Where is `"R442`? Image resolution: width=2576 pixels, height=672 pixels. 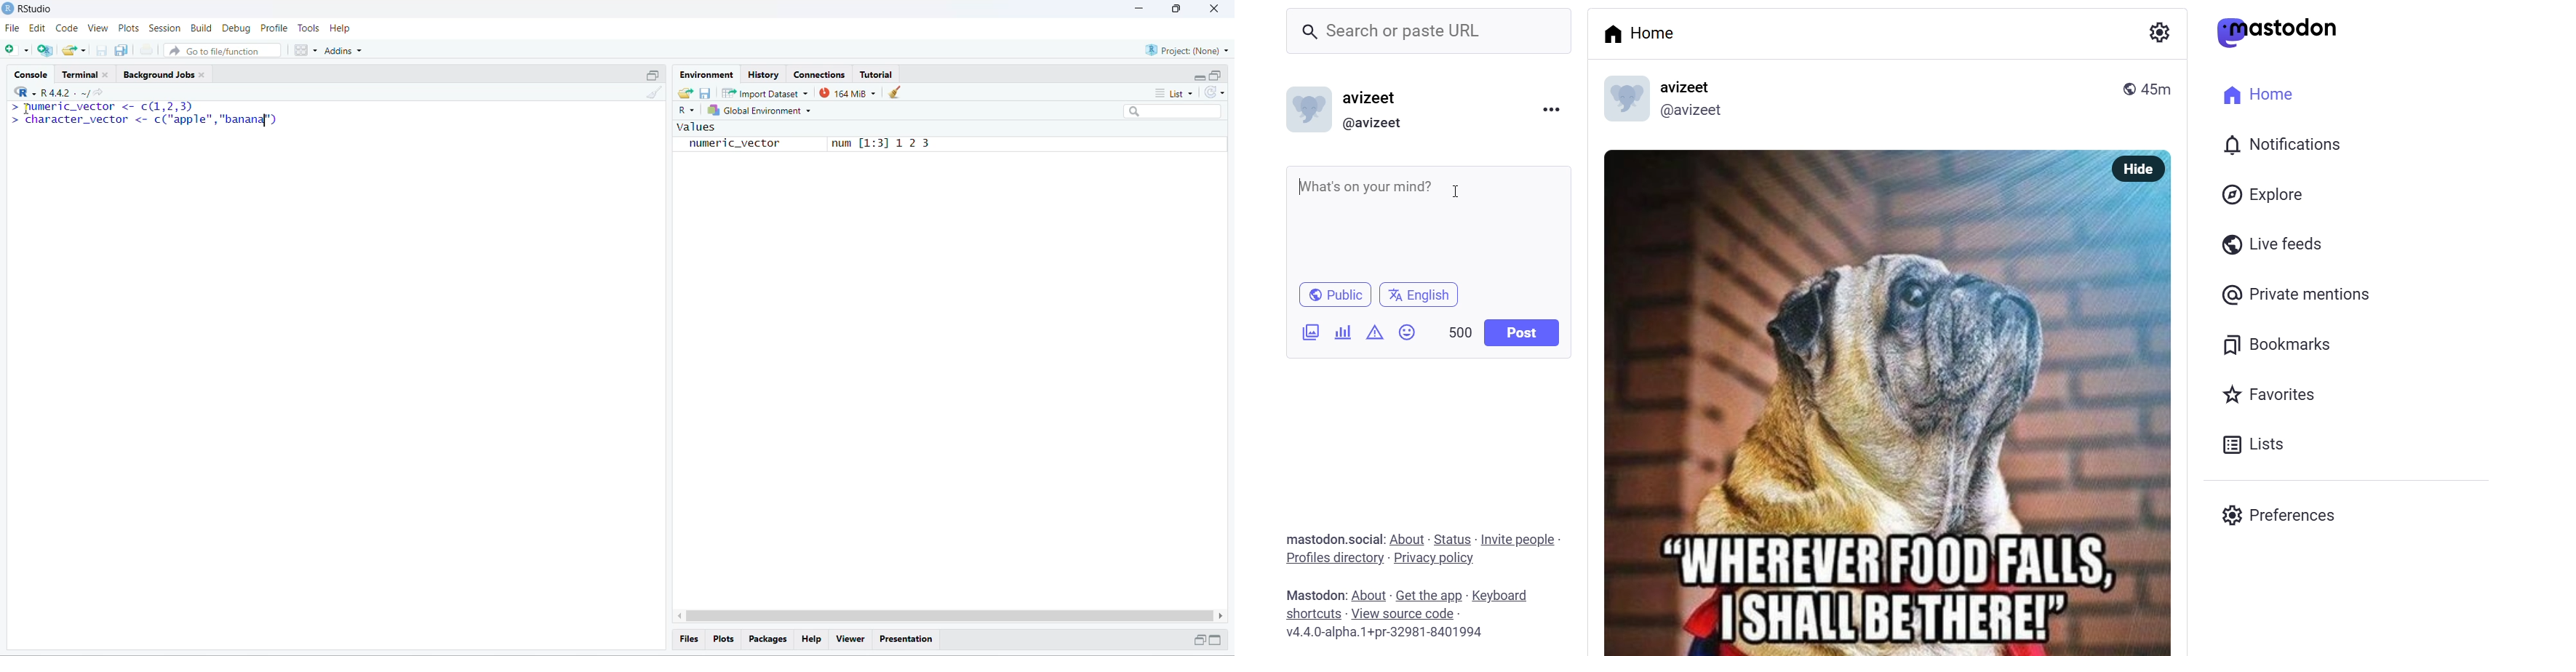 "R442 is located at coordinates (42, 92).